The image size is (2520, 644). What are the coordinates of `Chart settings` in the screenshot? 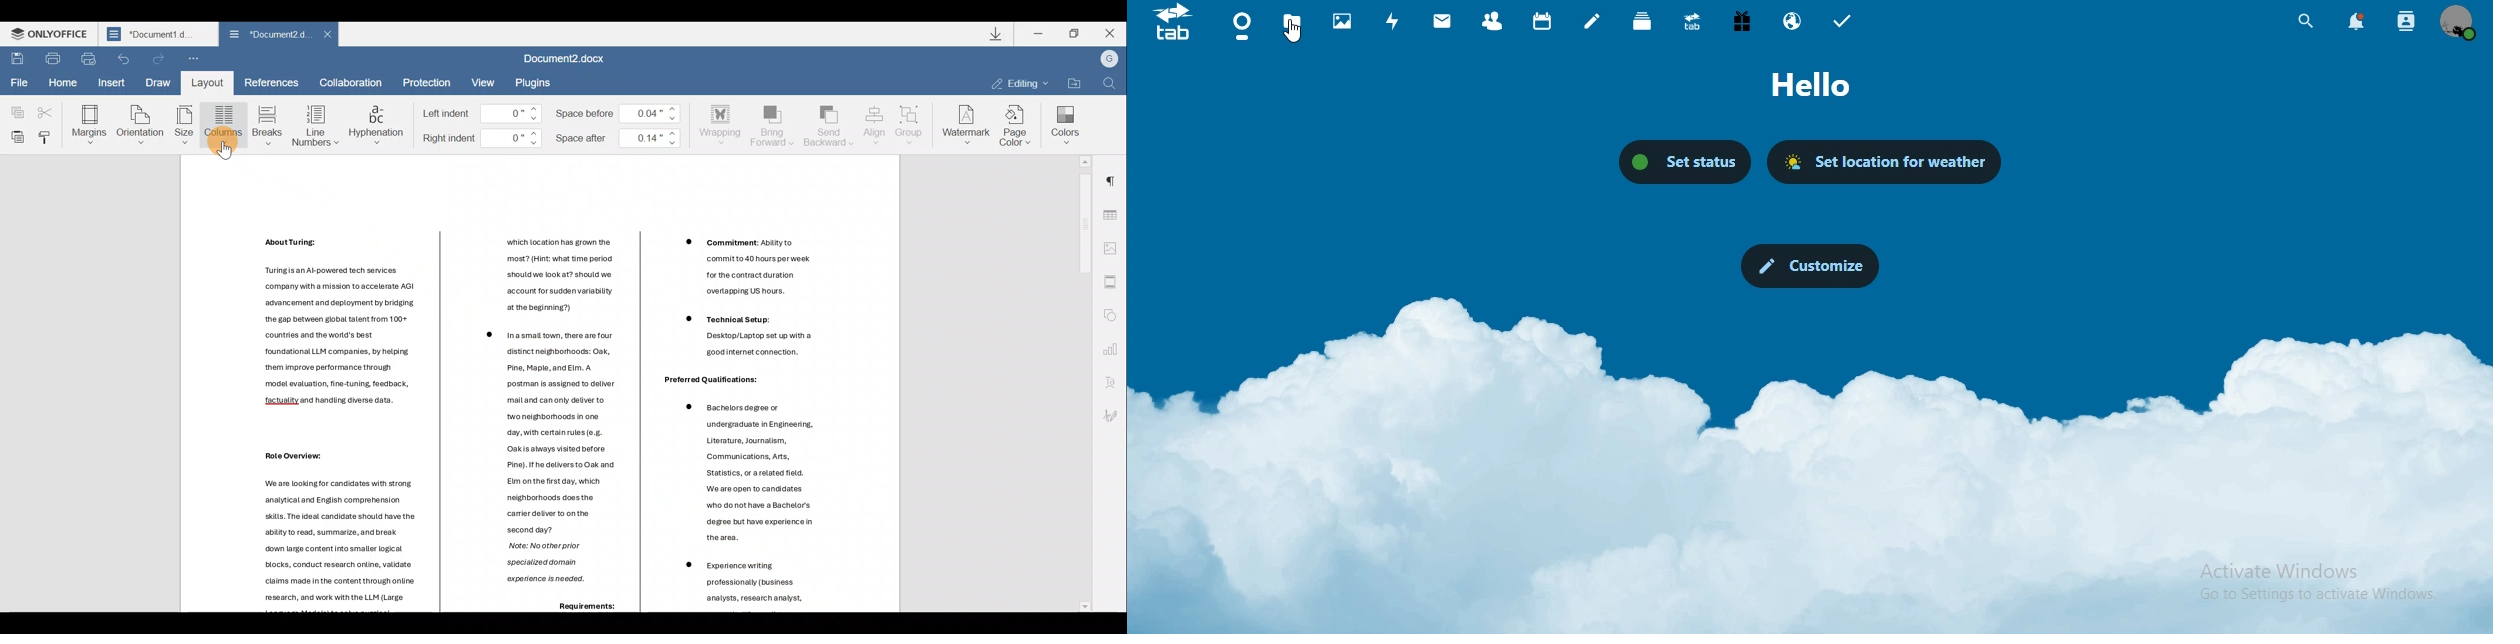 It's located at (1115, 350).